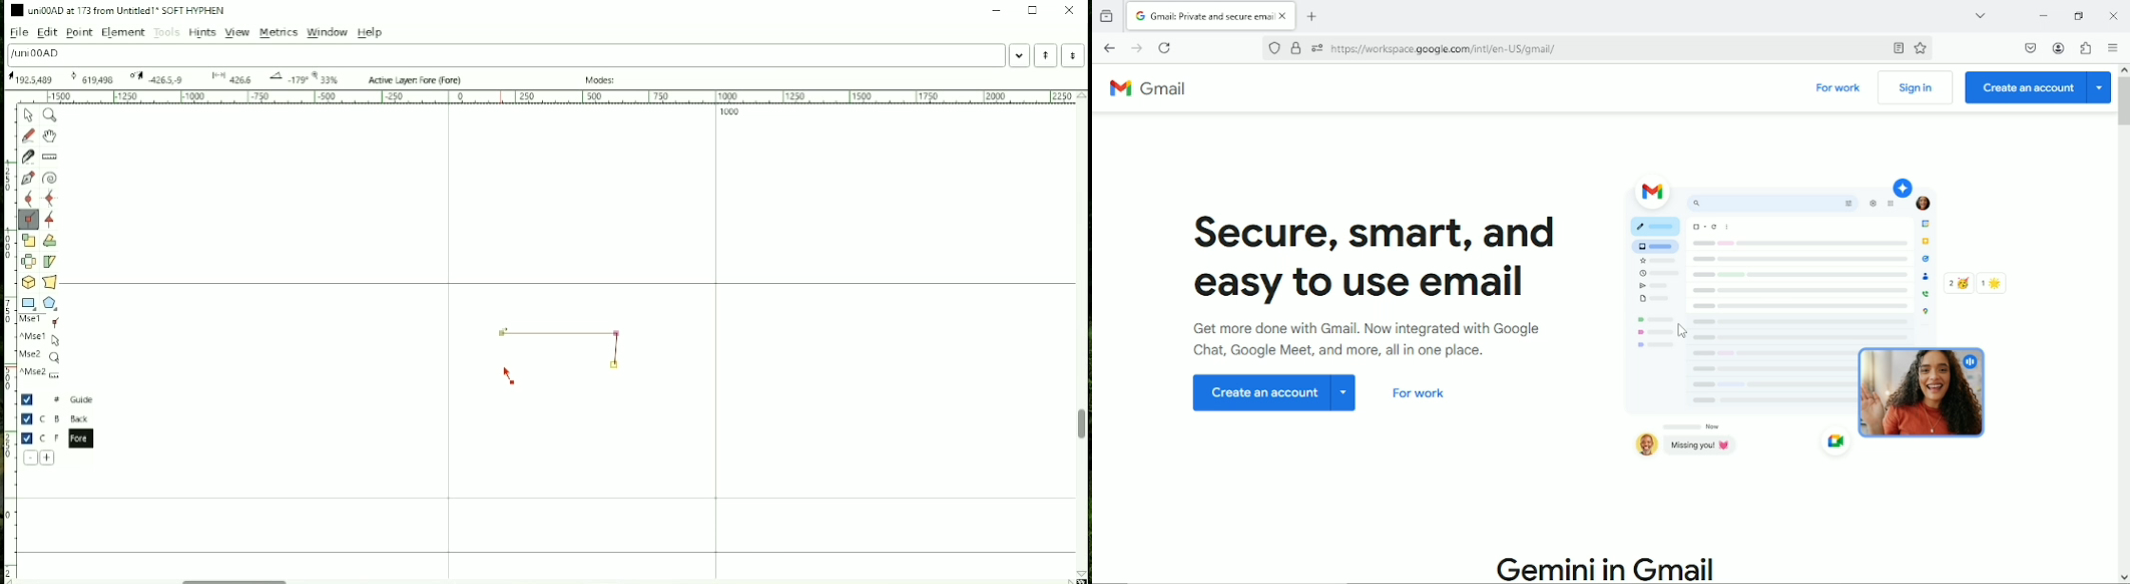  What do you see at coordinates (52, 303) in the screenshot?
I see `Polygon or star` at bounding box center [52, 303].